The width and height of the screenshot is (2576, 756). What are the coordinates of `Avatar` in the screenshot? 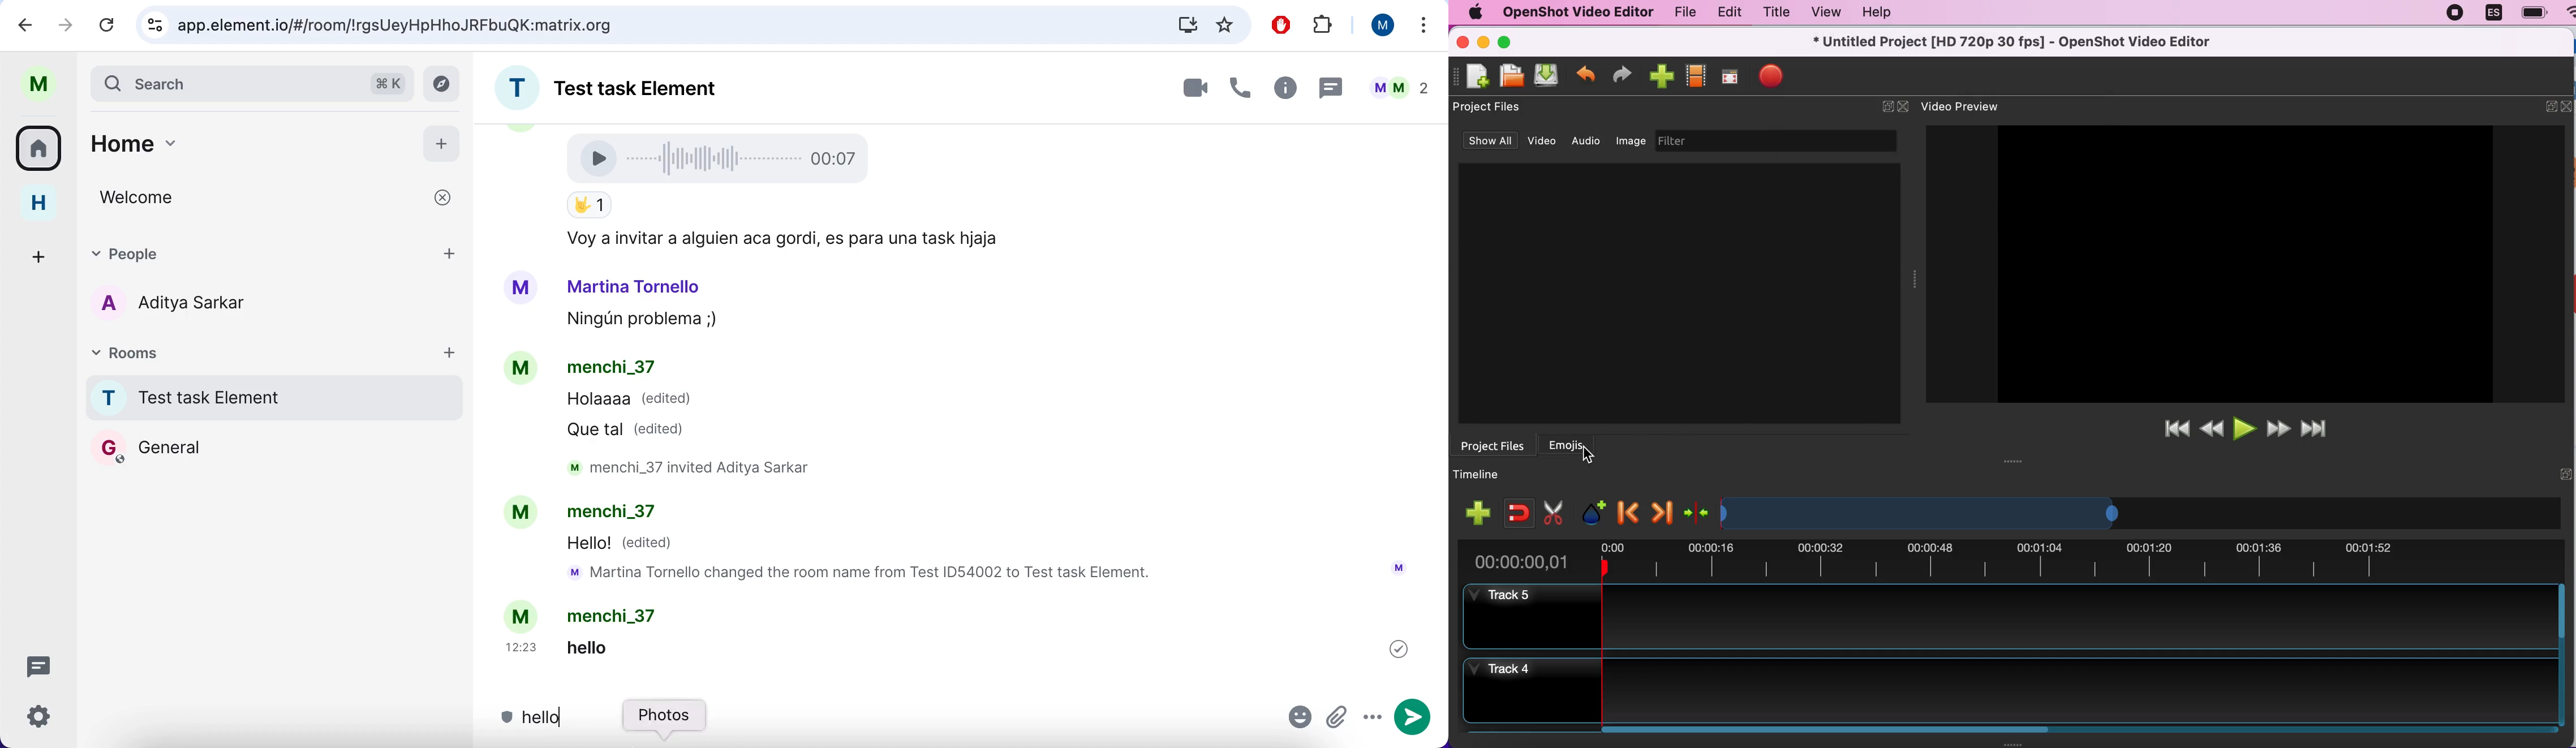 It's located at (519, 513).